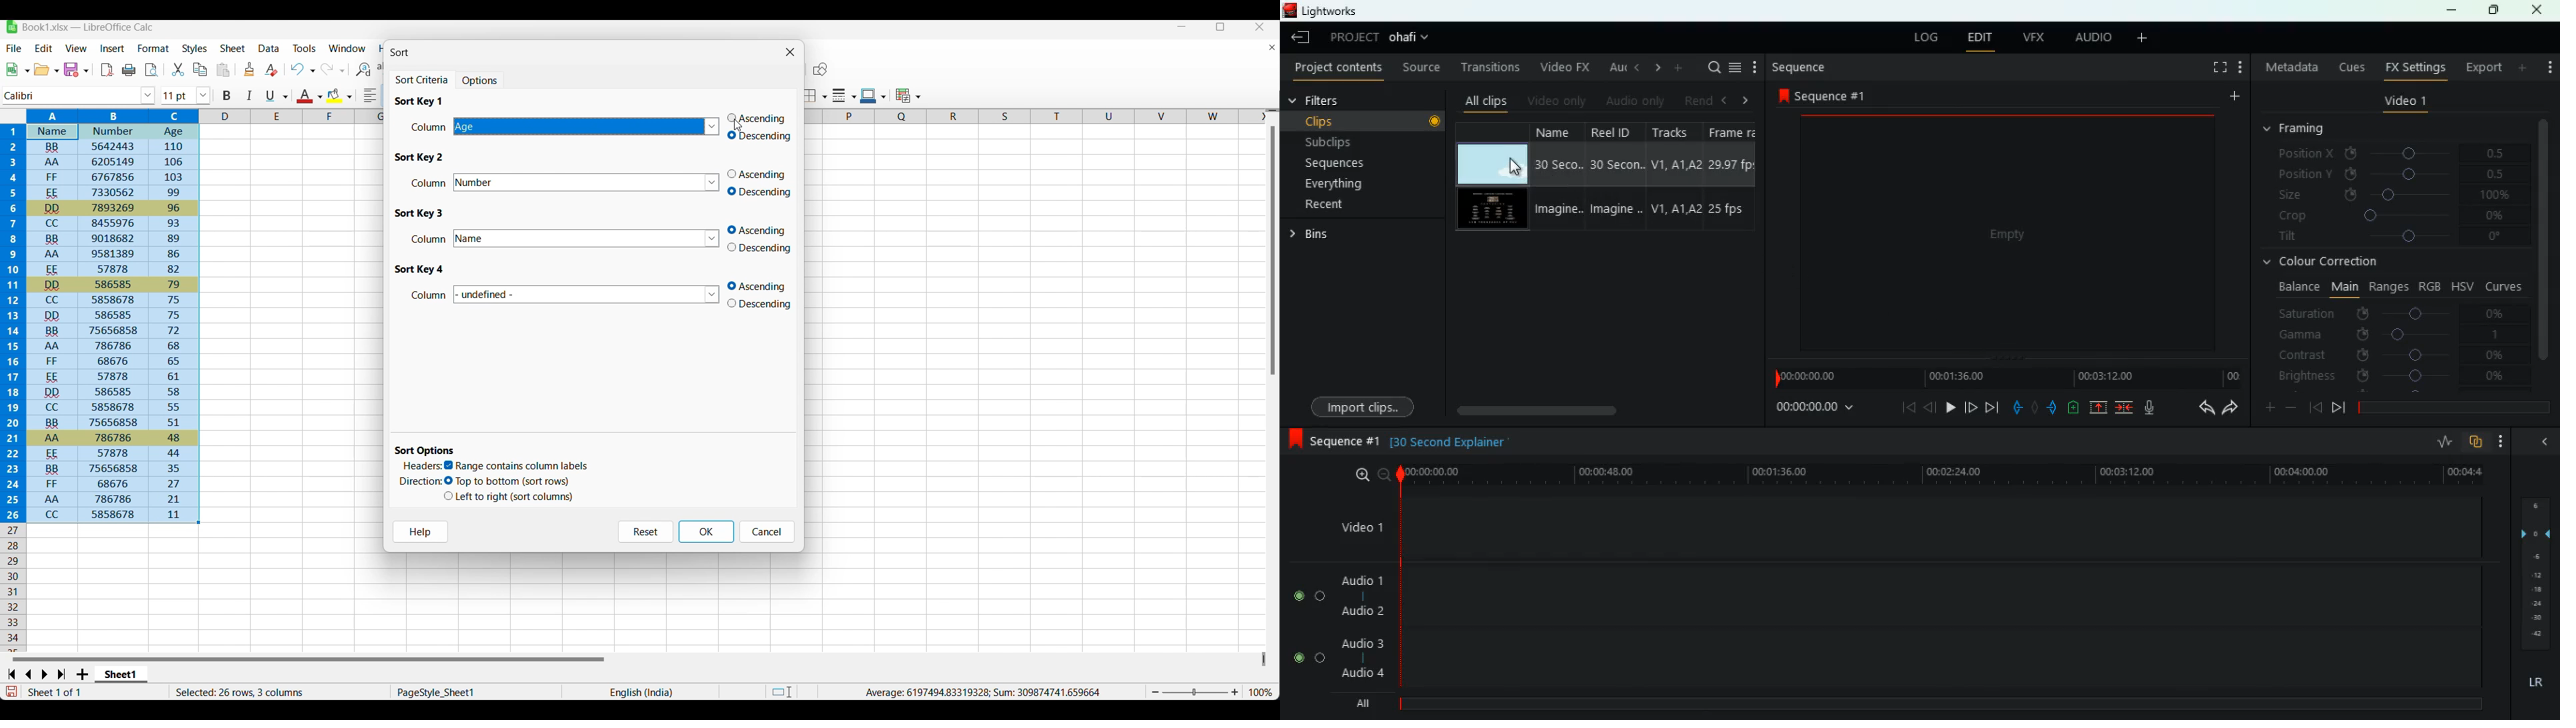  I want to click on position x, so click(2402, 154).